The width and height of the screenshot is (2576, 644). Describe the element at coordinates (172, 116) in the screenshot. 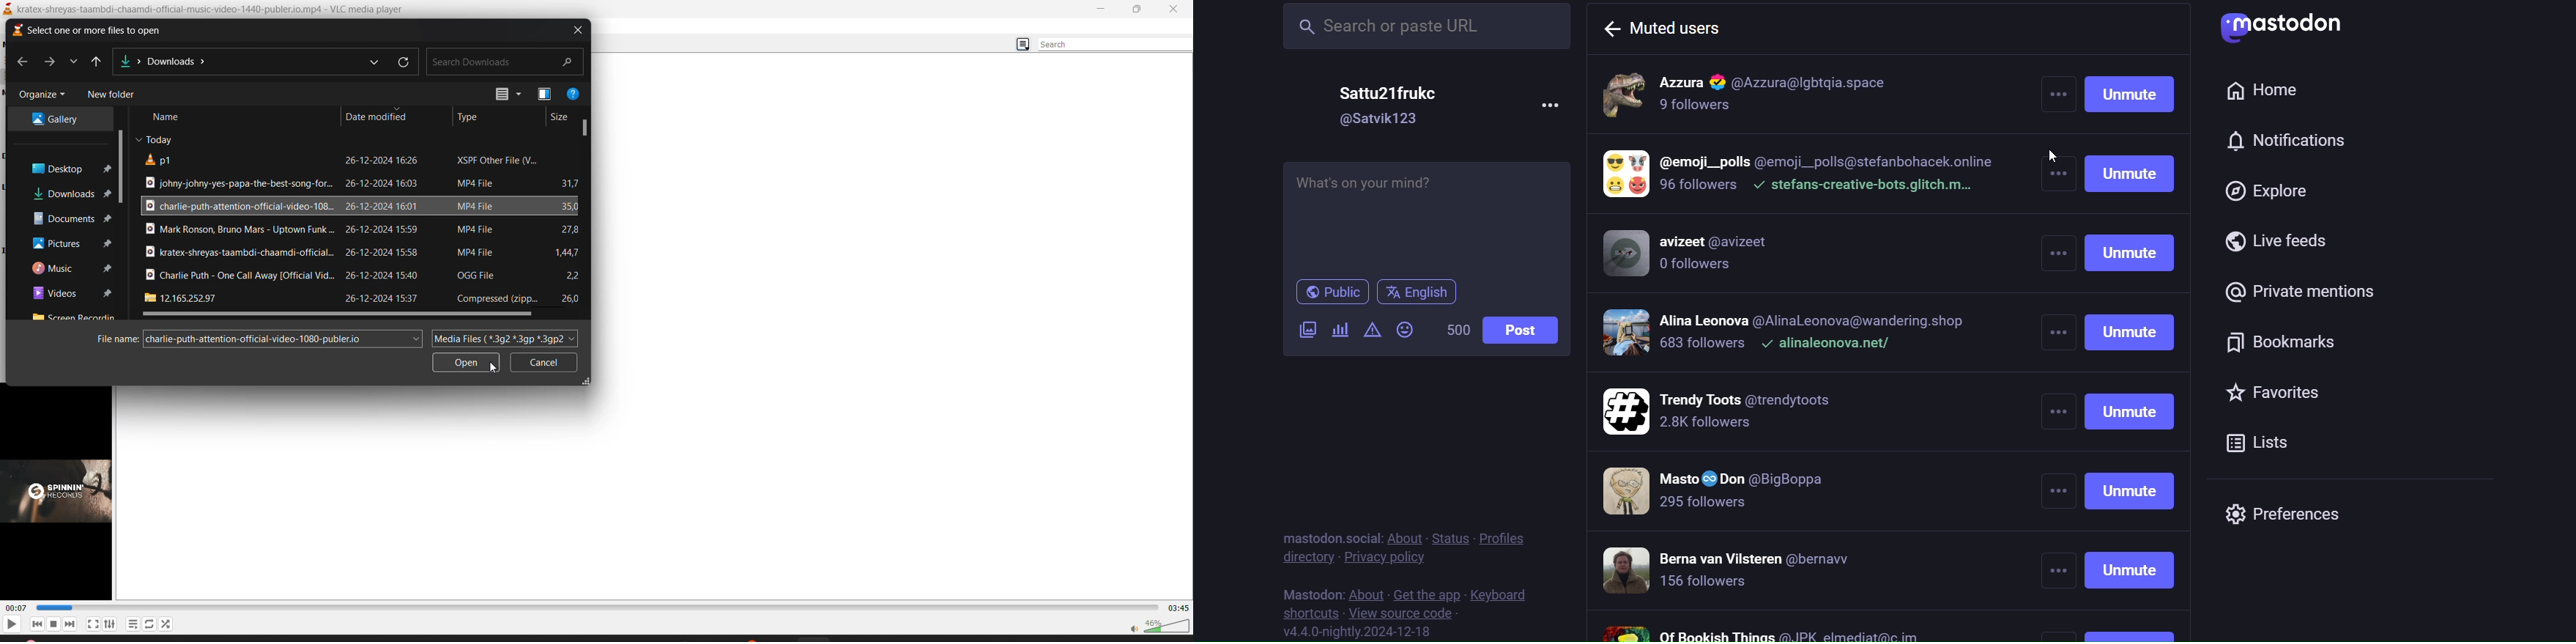

I see `name` at that location.